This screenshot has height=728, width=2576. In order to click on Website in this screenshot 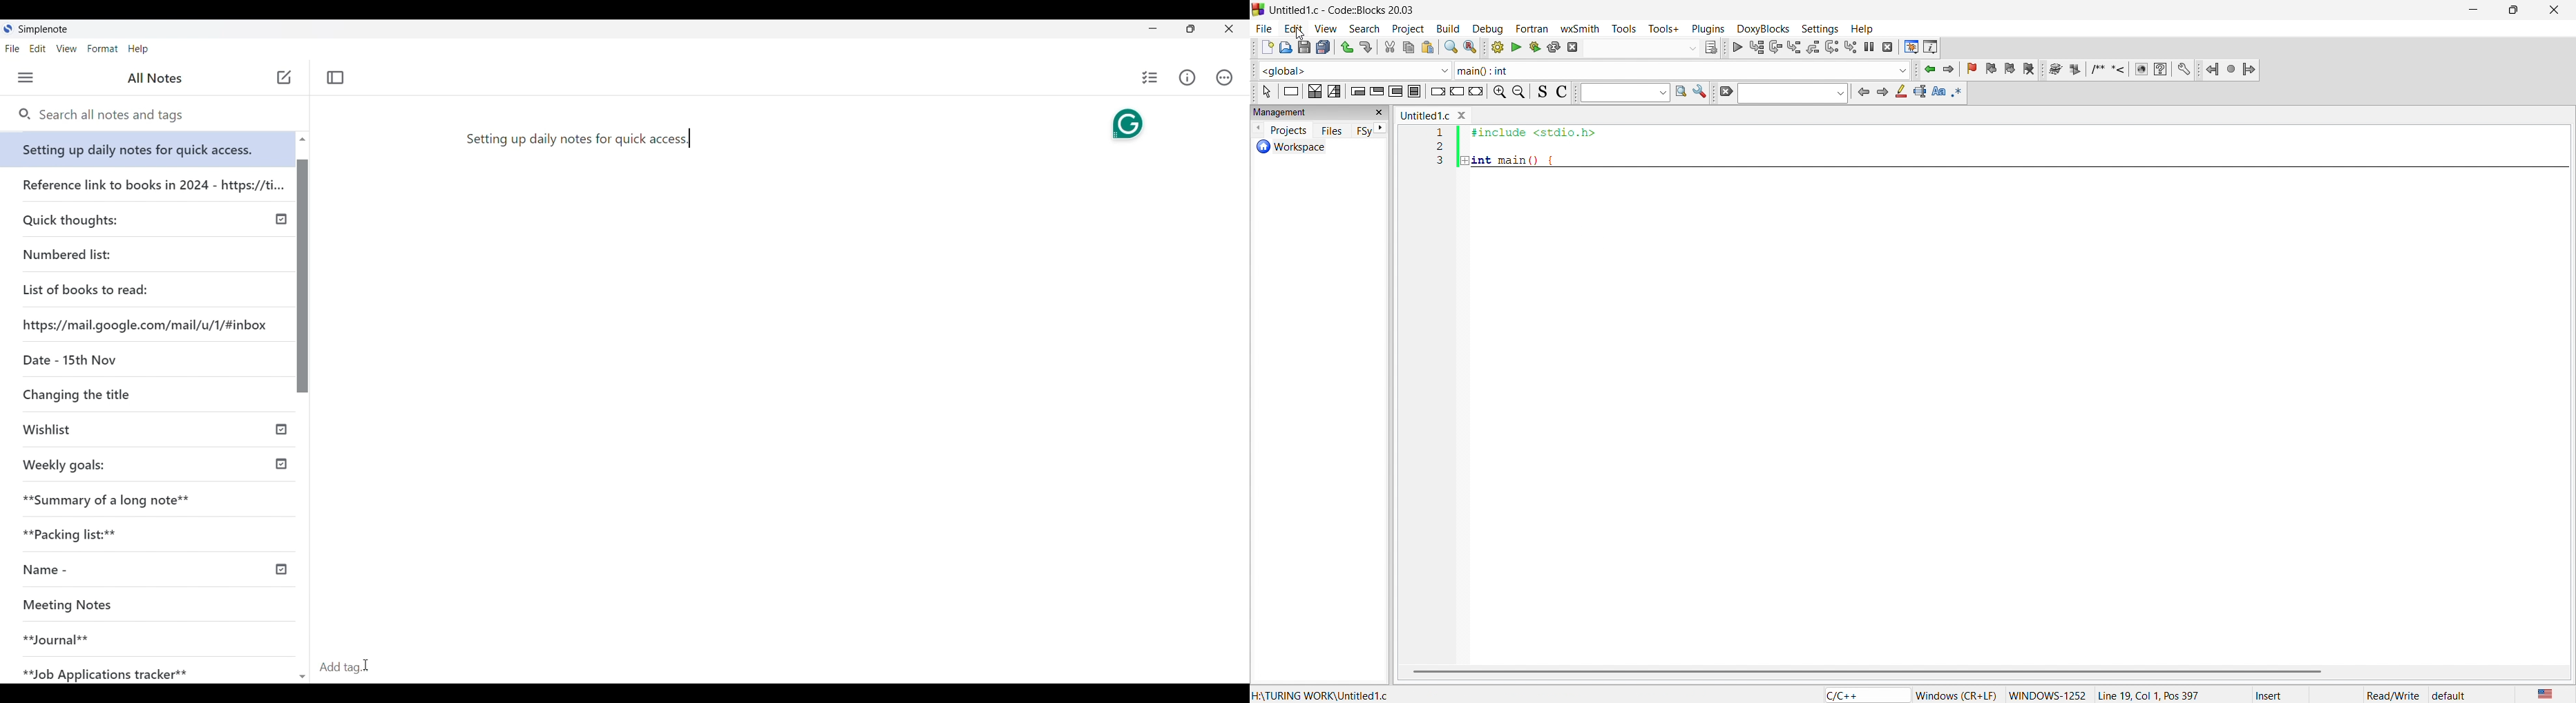, I will do `click(147, 324)`.